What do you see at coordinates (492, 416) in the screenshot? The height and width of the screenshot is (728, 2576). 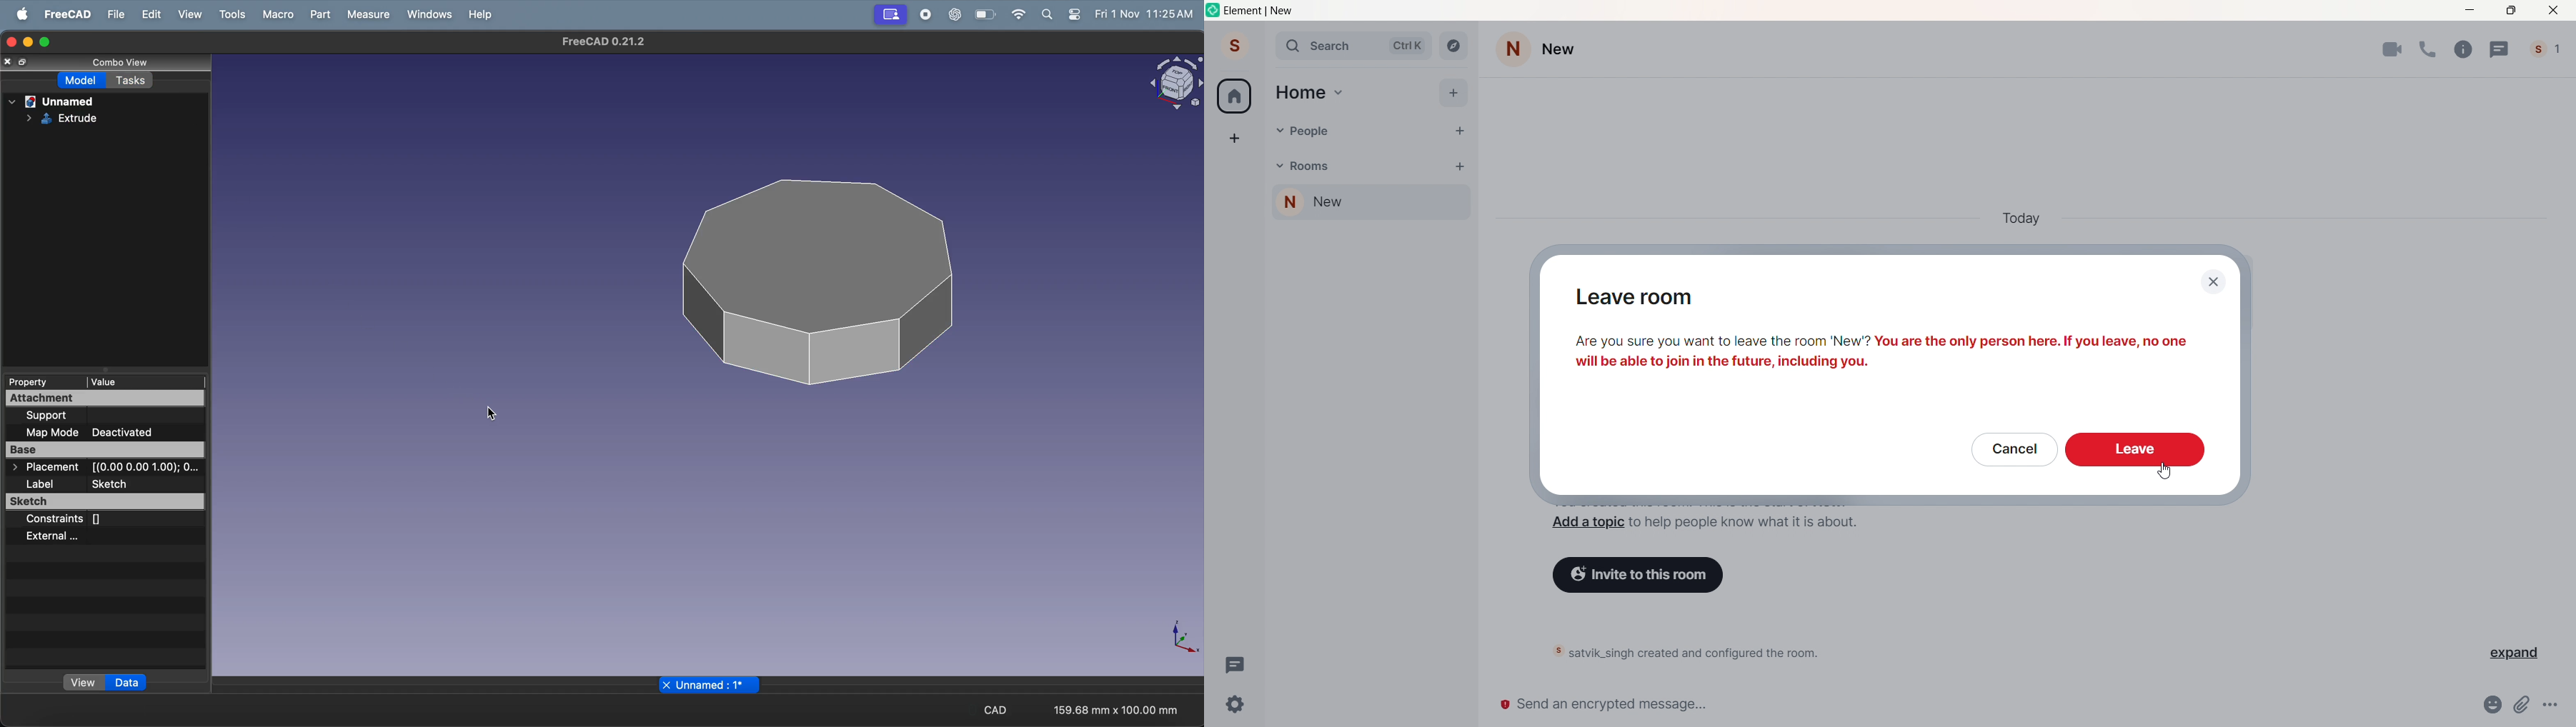 I see `cursor` at bounding box center [492, 416].